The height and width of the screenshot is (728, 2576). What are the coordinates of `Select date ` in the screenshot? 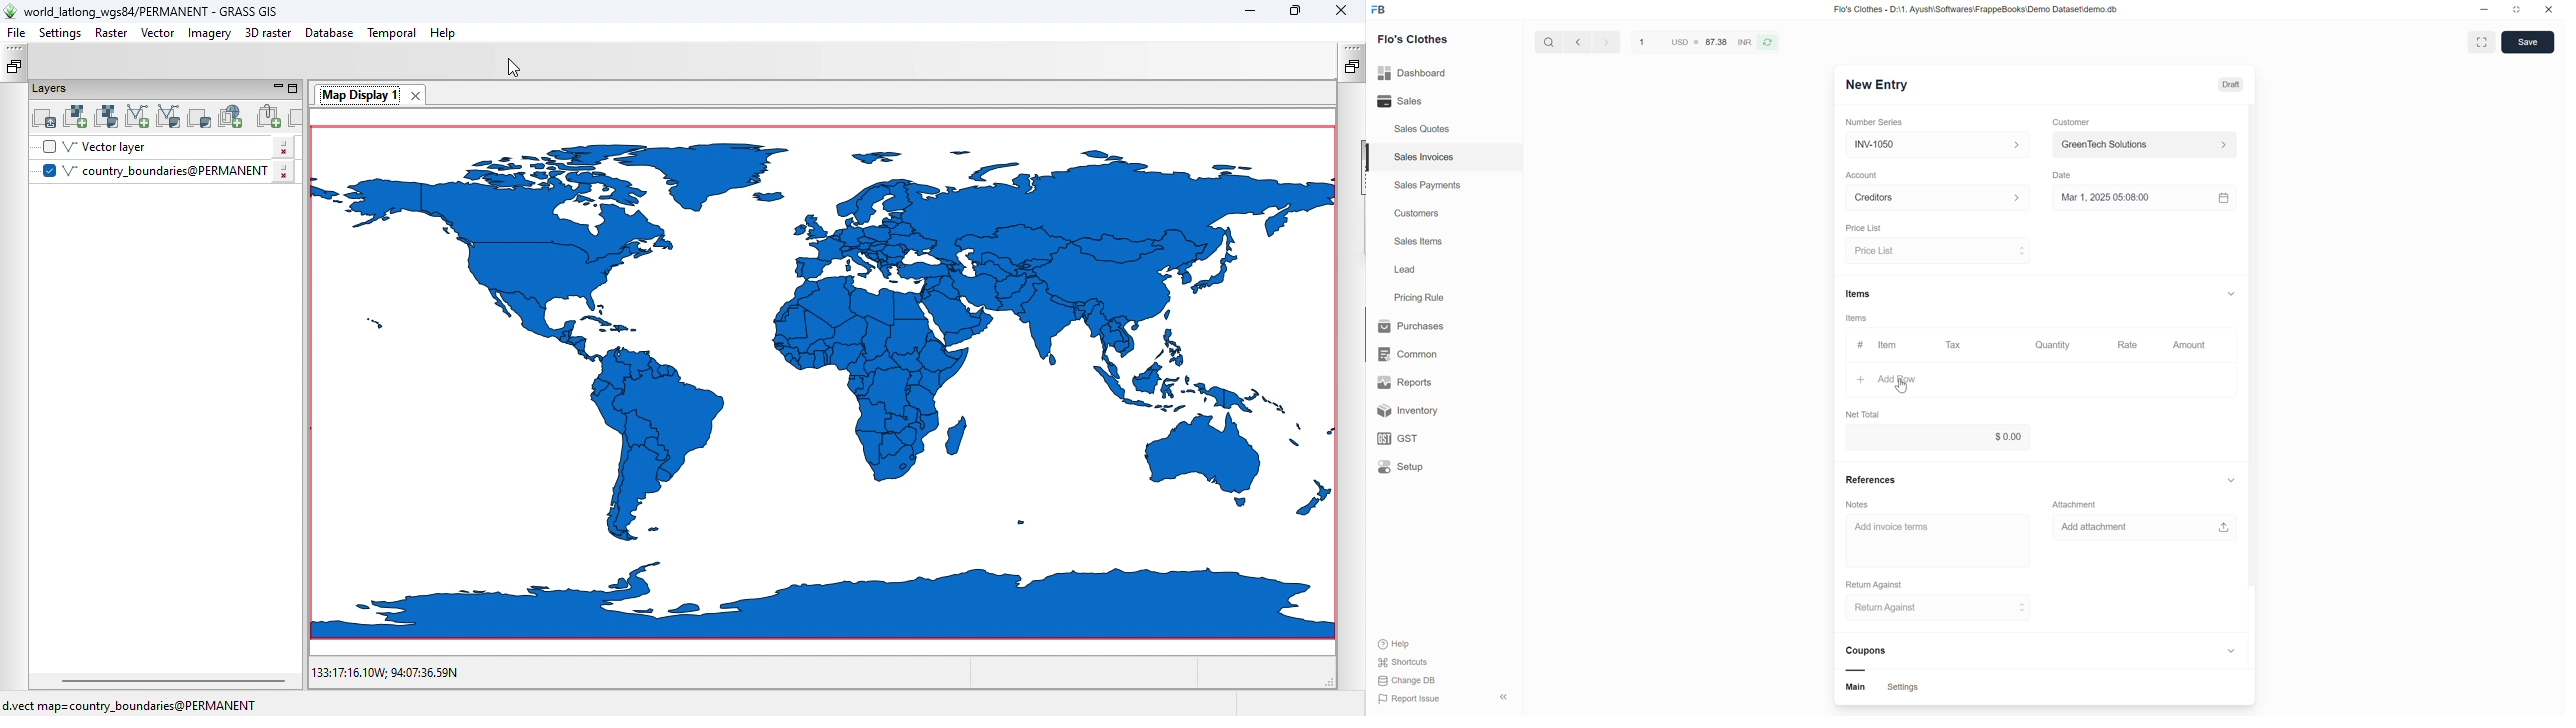 It's located at (2145, 201).